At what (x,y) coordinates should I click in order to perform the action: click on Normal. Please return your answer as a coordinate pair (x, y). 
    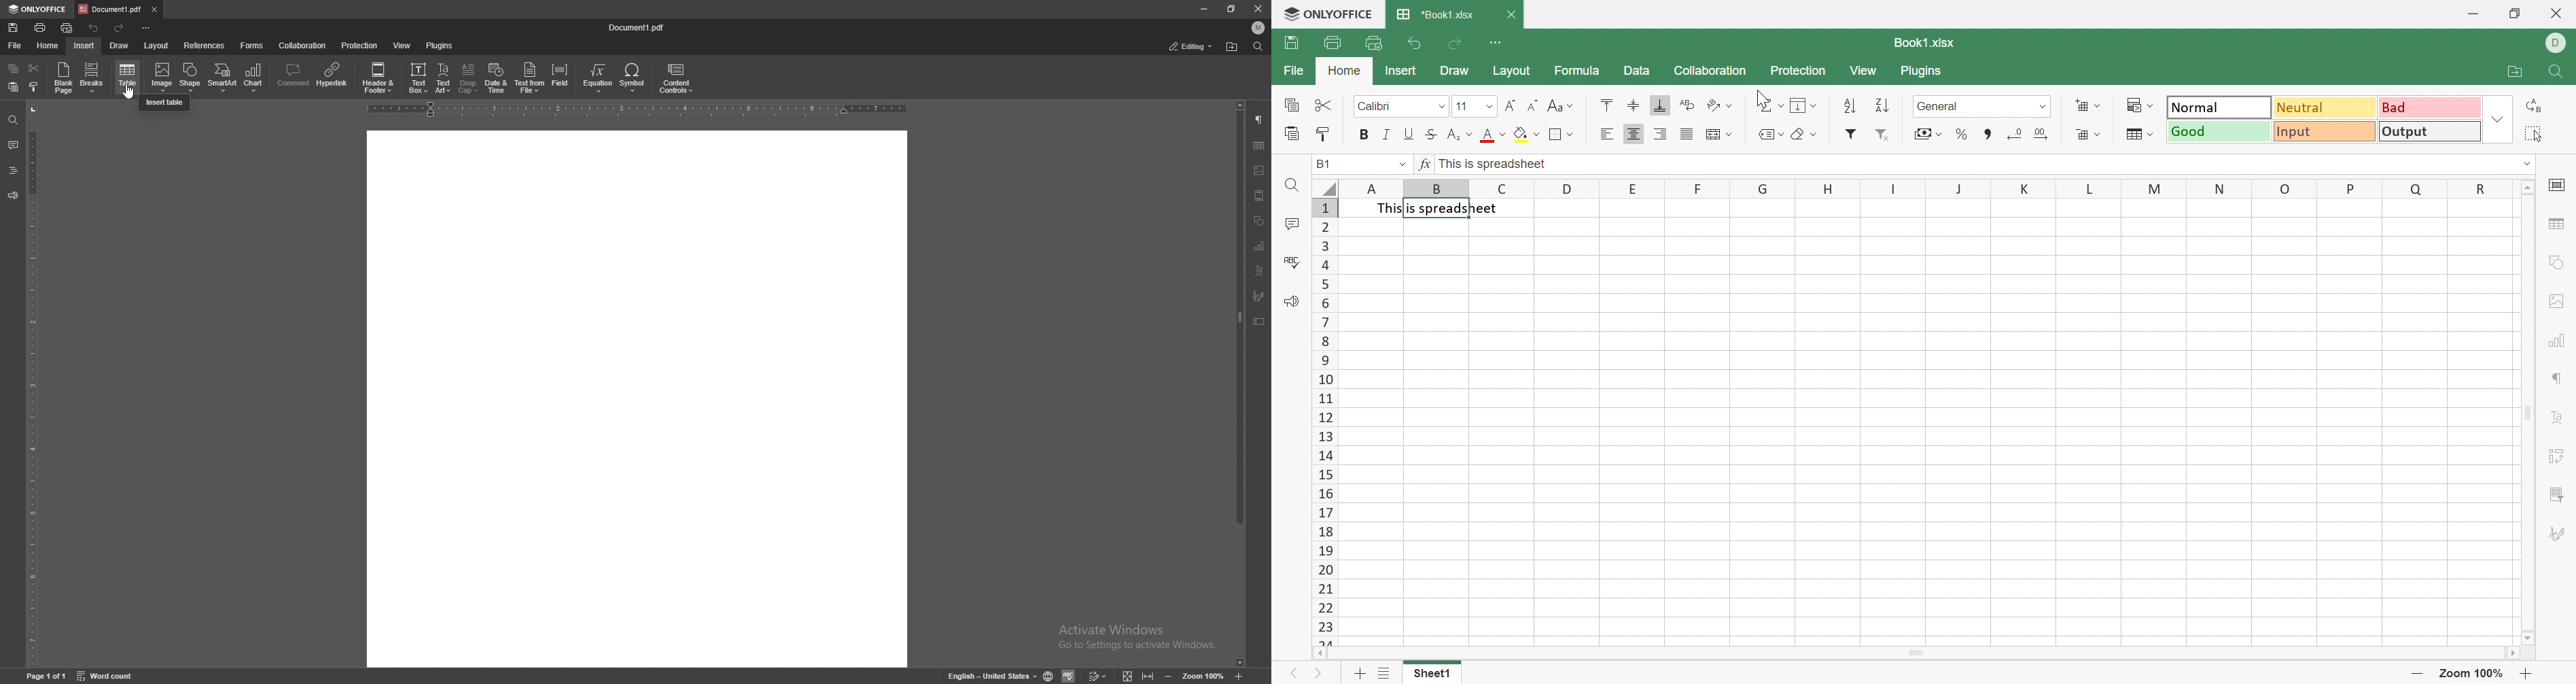
    Looking at the image, I should click on (2221, 107).